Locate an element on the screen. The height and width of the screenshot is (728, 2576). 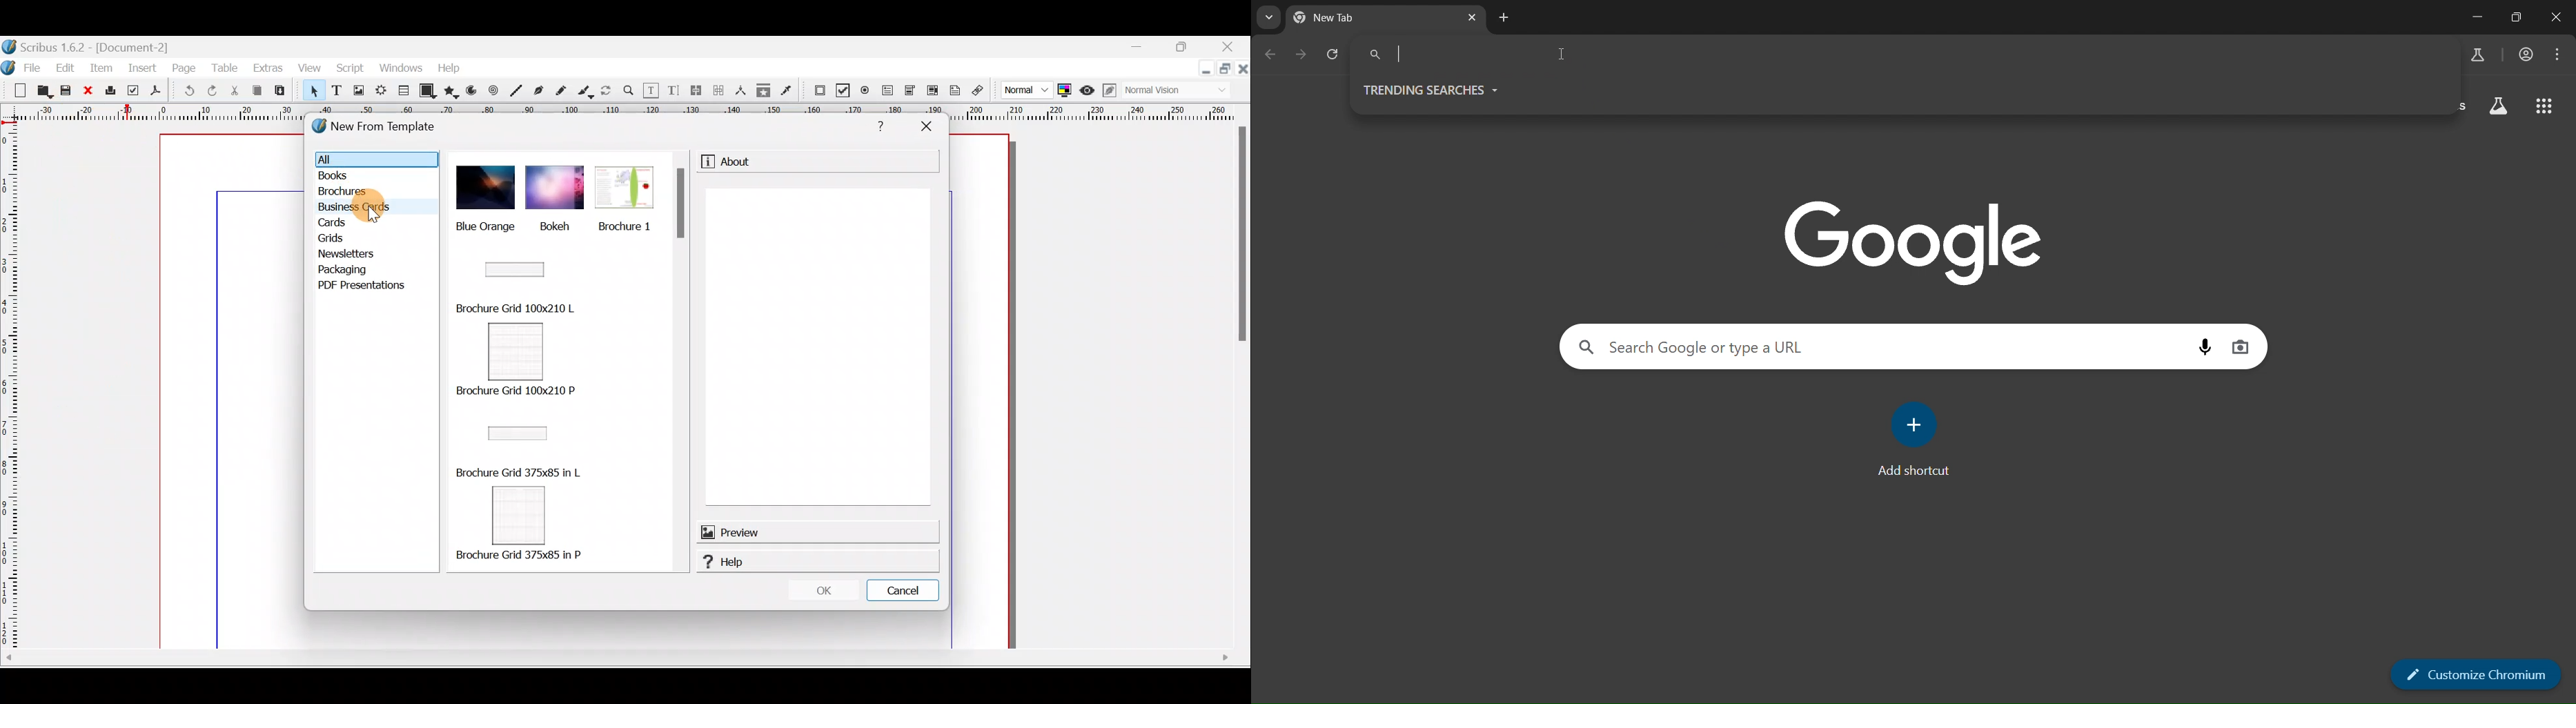
Brochure grid is located at coordinates (521, 514).